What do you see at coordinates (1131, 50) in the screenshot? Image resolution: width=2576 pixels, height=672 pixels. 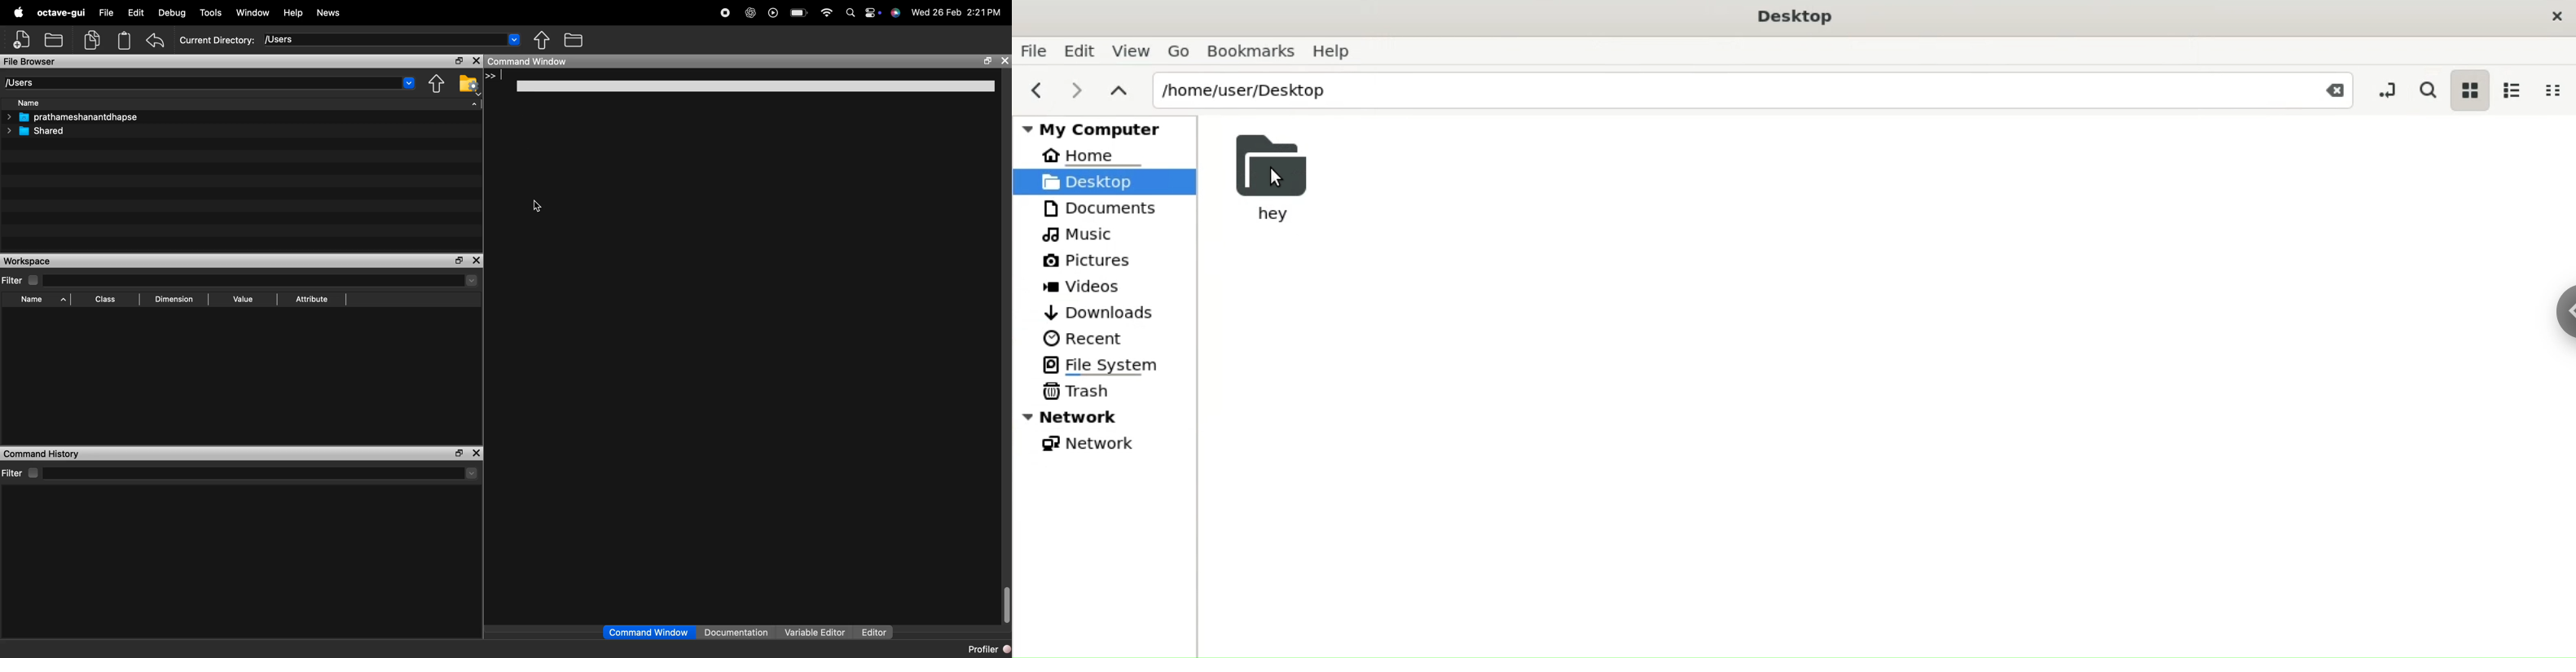 I see `View` at bounding box center [1131, 50].